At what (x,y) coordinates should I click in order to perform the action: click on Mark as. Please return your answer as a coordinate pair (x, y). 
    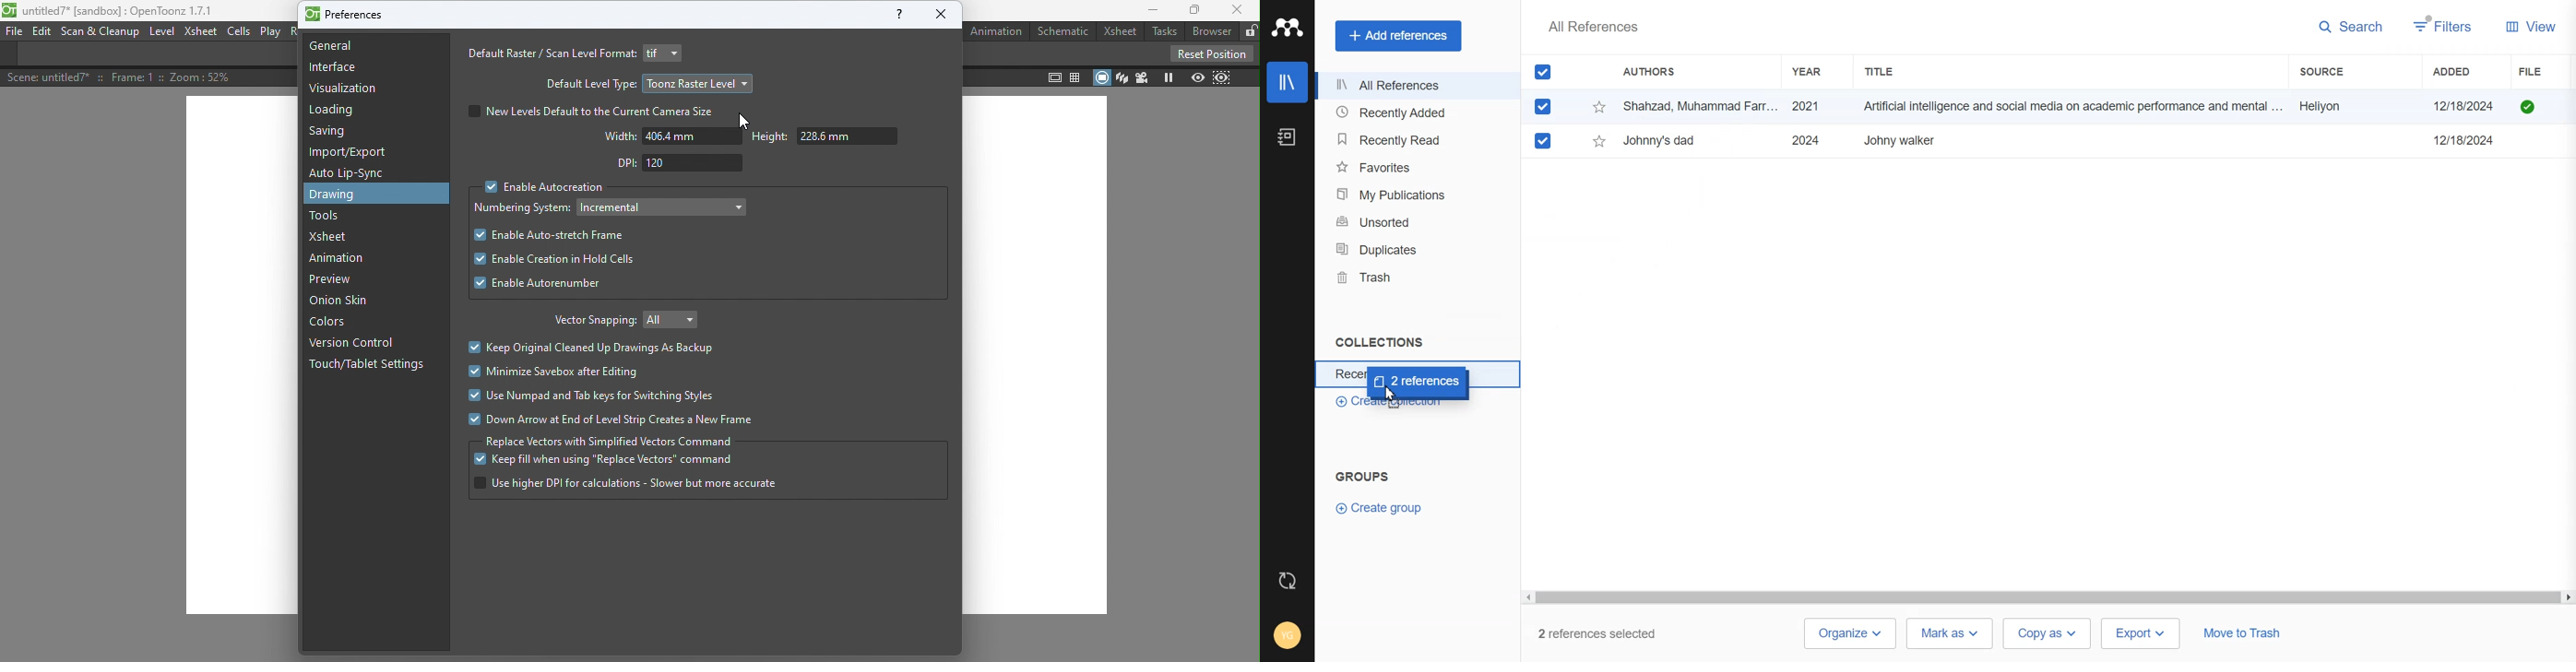
    Looking at the image, I should click on (1950, 633).